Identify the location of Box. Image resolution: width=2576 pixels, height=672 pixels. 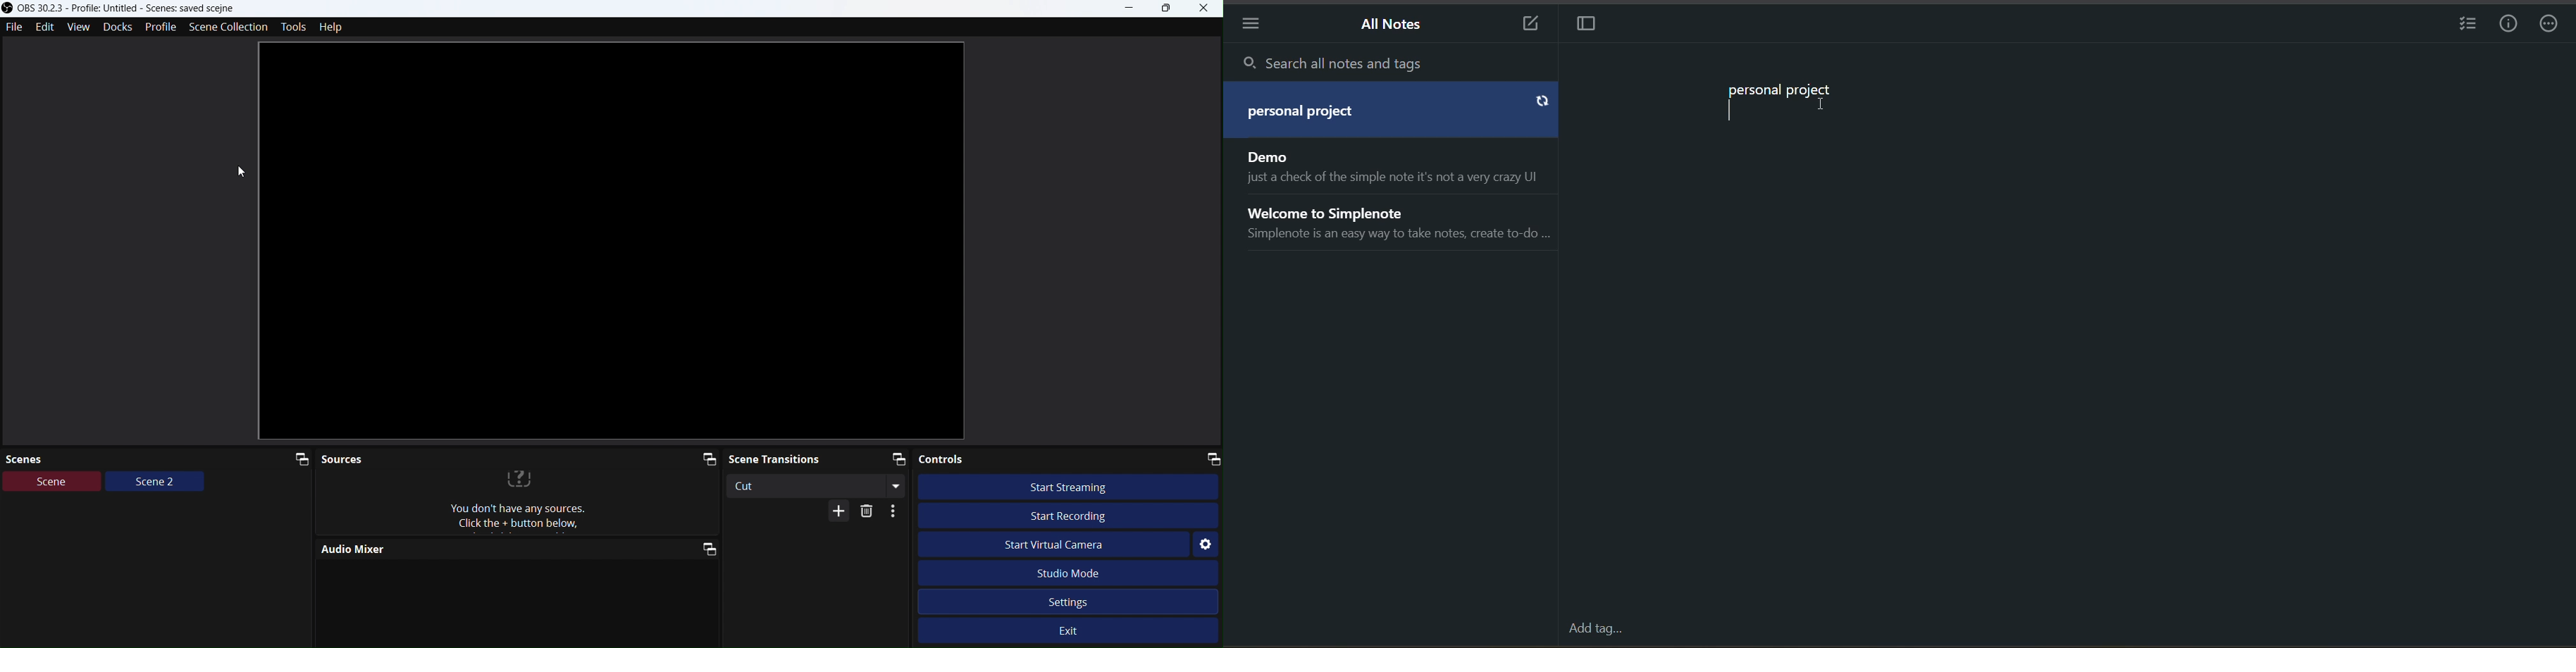
(1169, 10).